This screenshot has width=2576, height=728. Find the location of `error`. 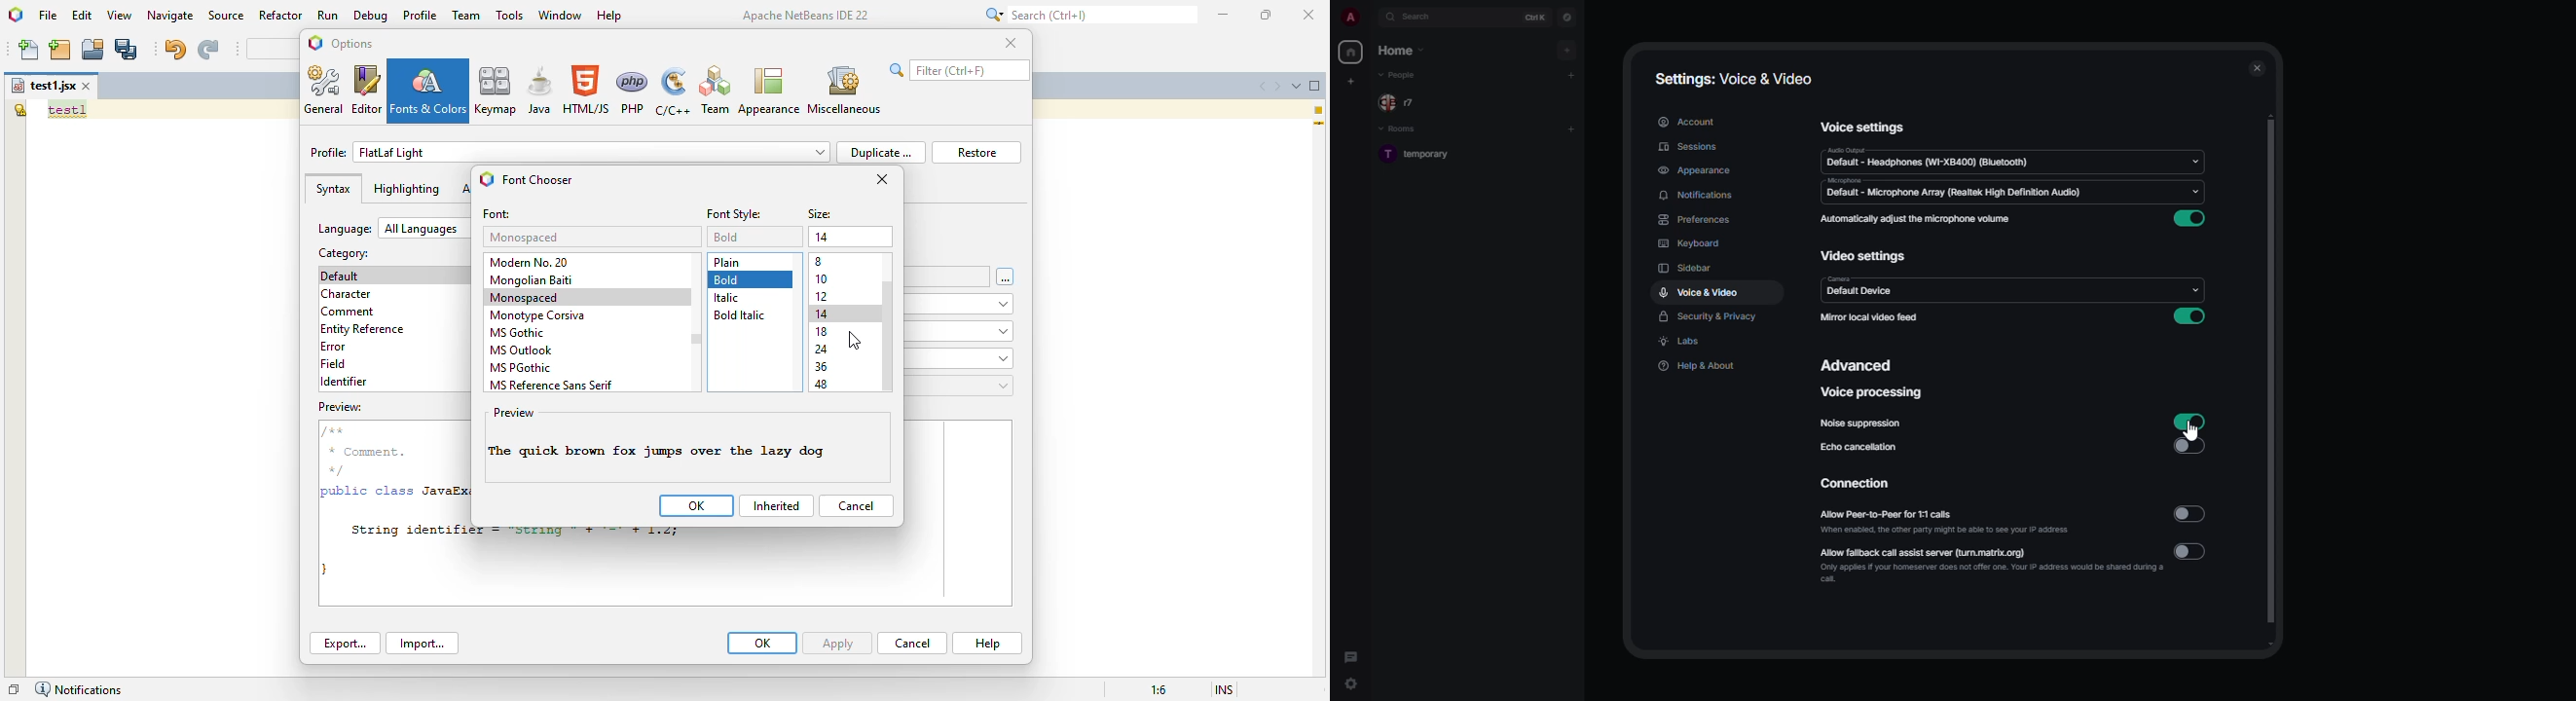

error is located at coordinates (333, 347).